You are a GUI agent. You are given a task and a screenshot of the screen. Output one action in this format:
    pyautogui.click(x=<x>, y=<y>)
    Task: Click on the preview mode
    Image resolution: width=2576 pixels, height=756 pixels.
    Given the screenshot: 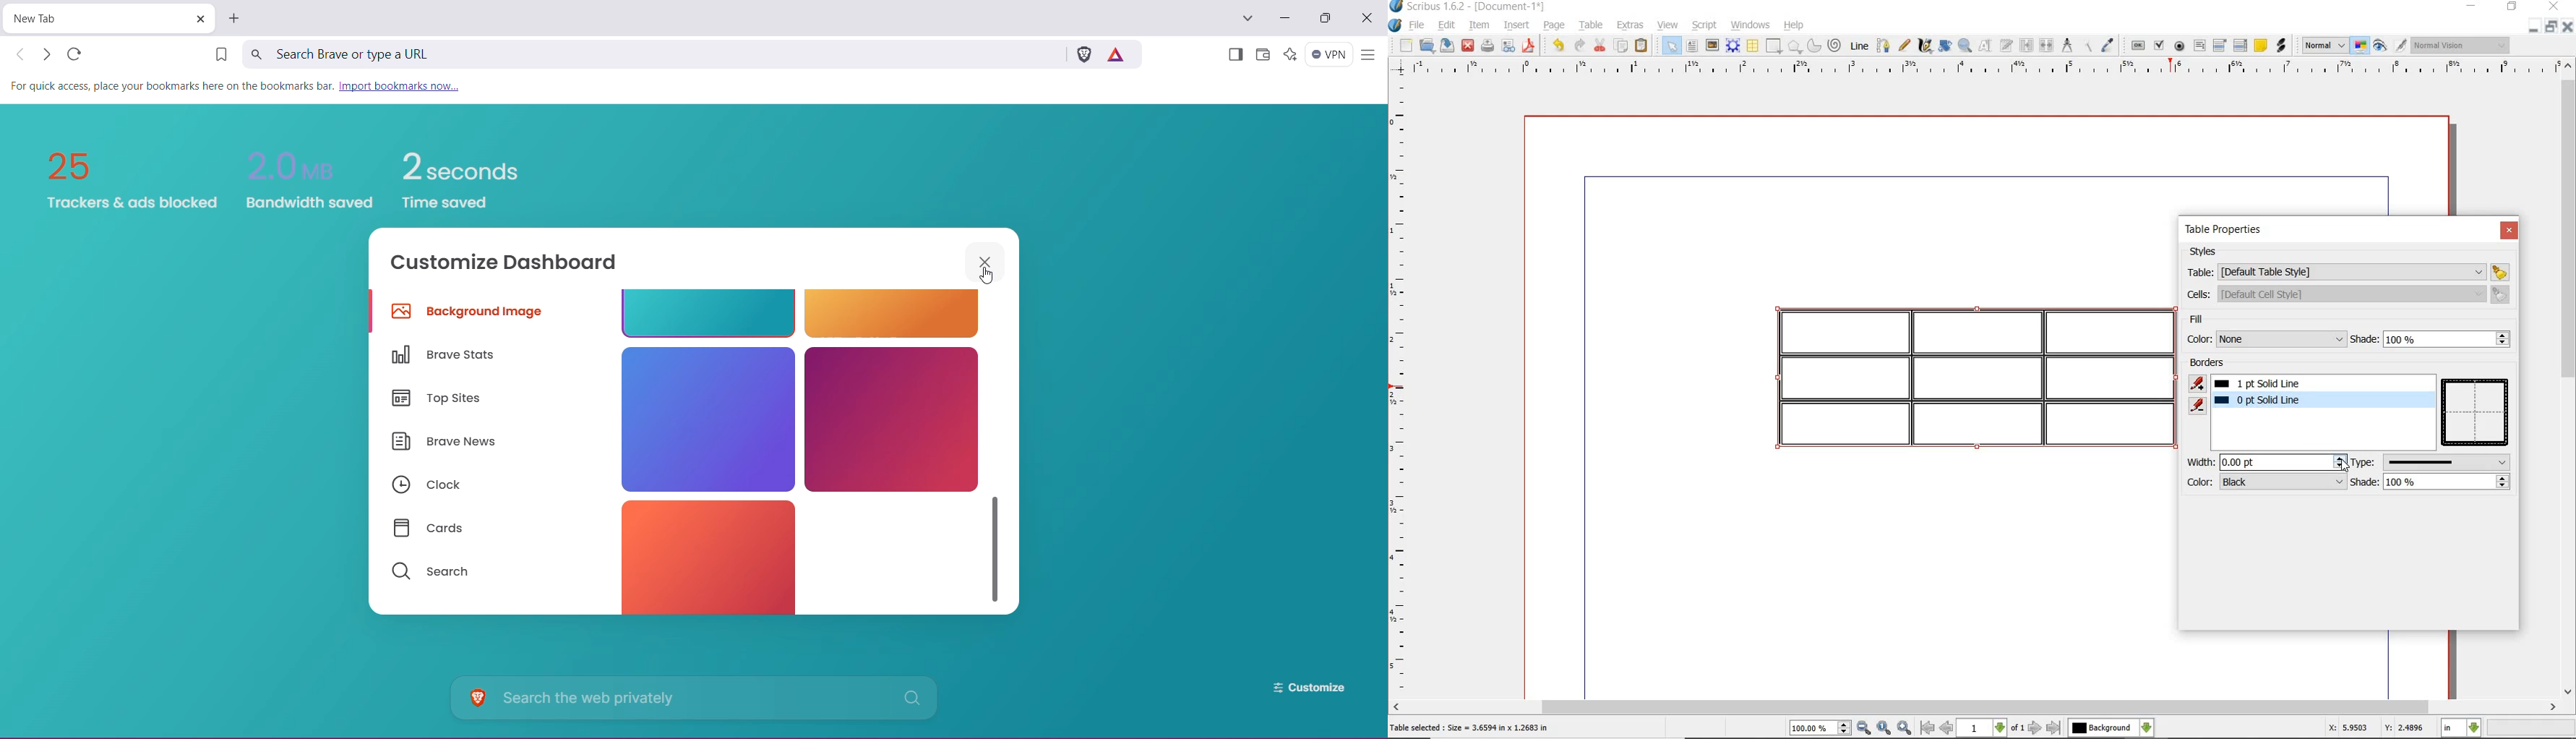 What is the action you would take?
    pyautogui.click(x=2379, y=46)
    